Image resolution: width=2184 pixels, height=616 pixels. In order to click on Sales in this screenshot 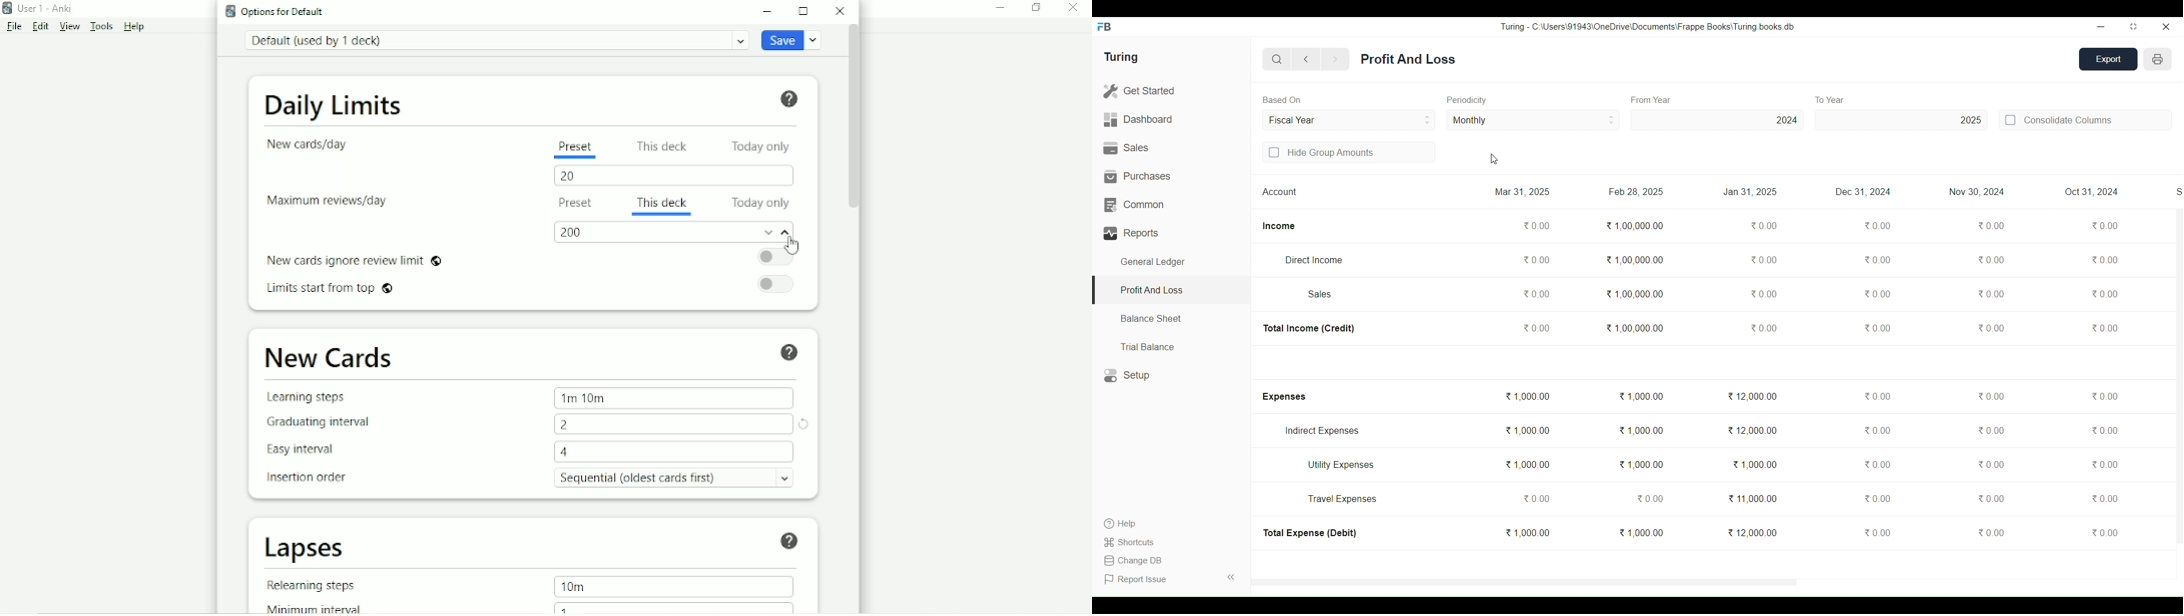, I will do `click(1171, 148)`.